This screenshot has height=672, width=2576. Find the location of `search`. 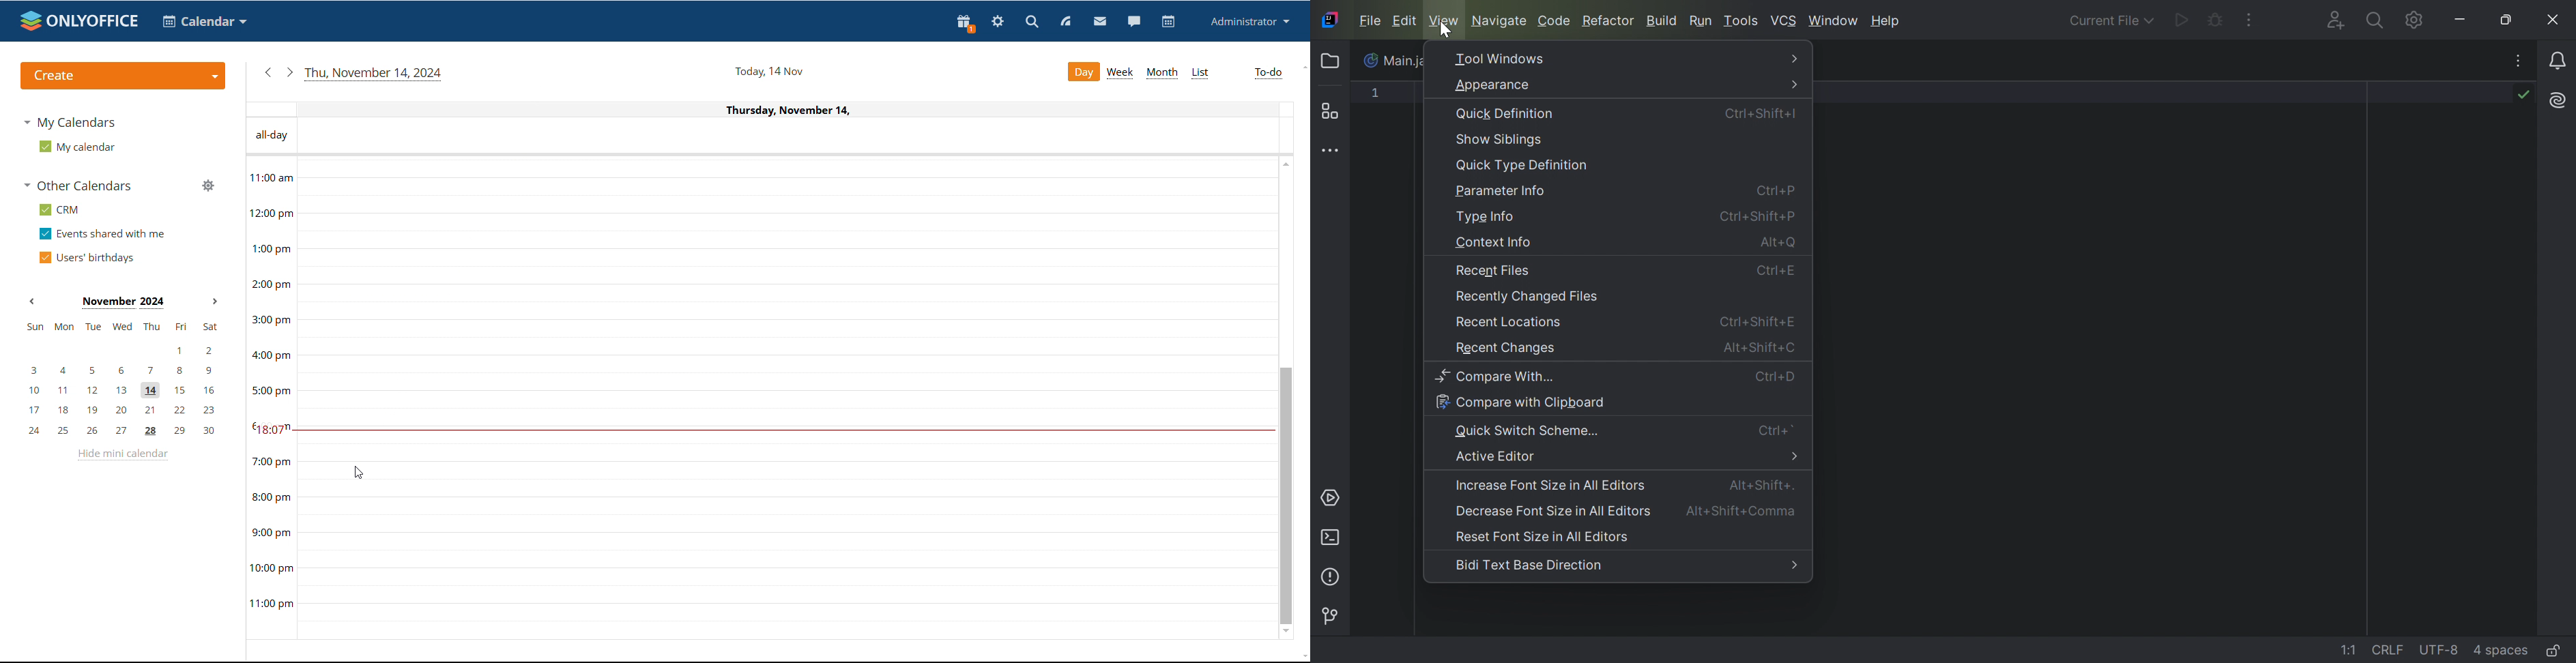

search is located at coordinates (1033, 23).